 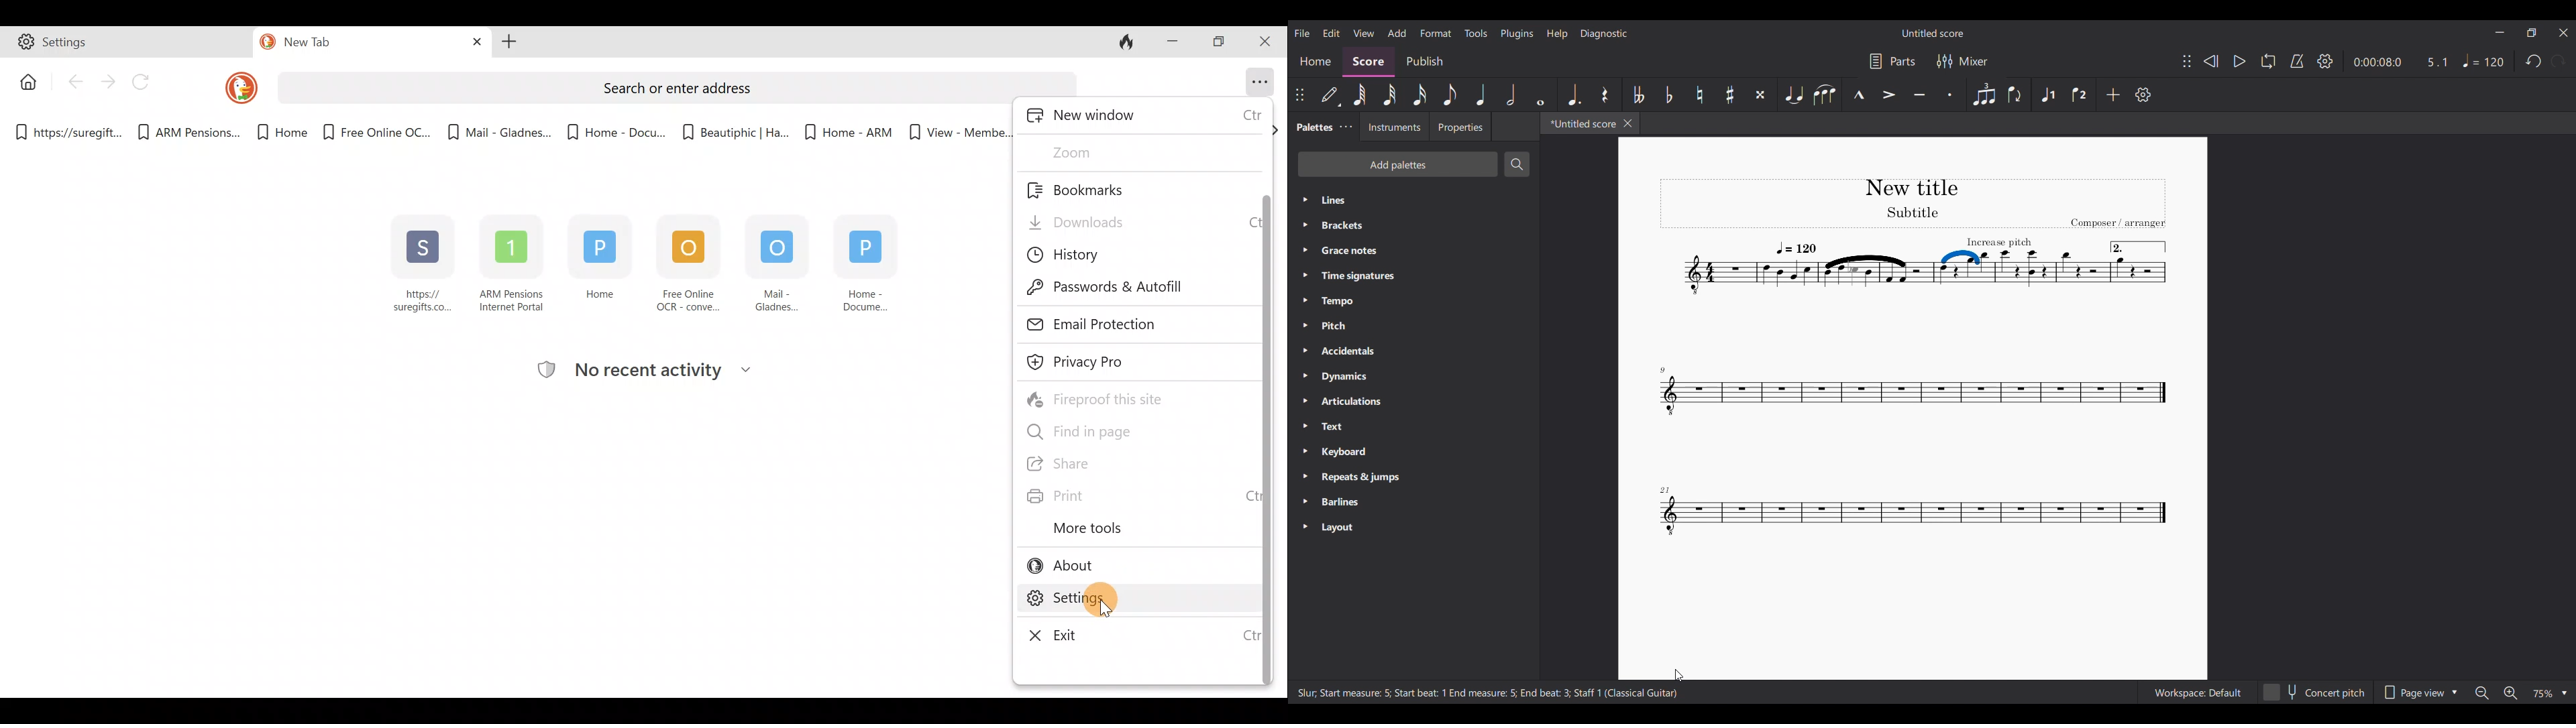 I want to click on View menu, so click(x=1364, y=33).